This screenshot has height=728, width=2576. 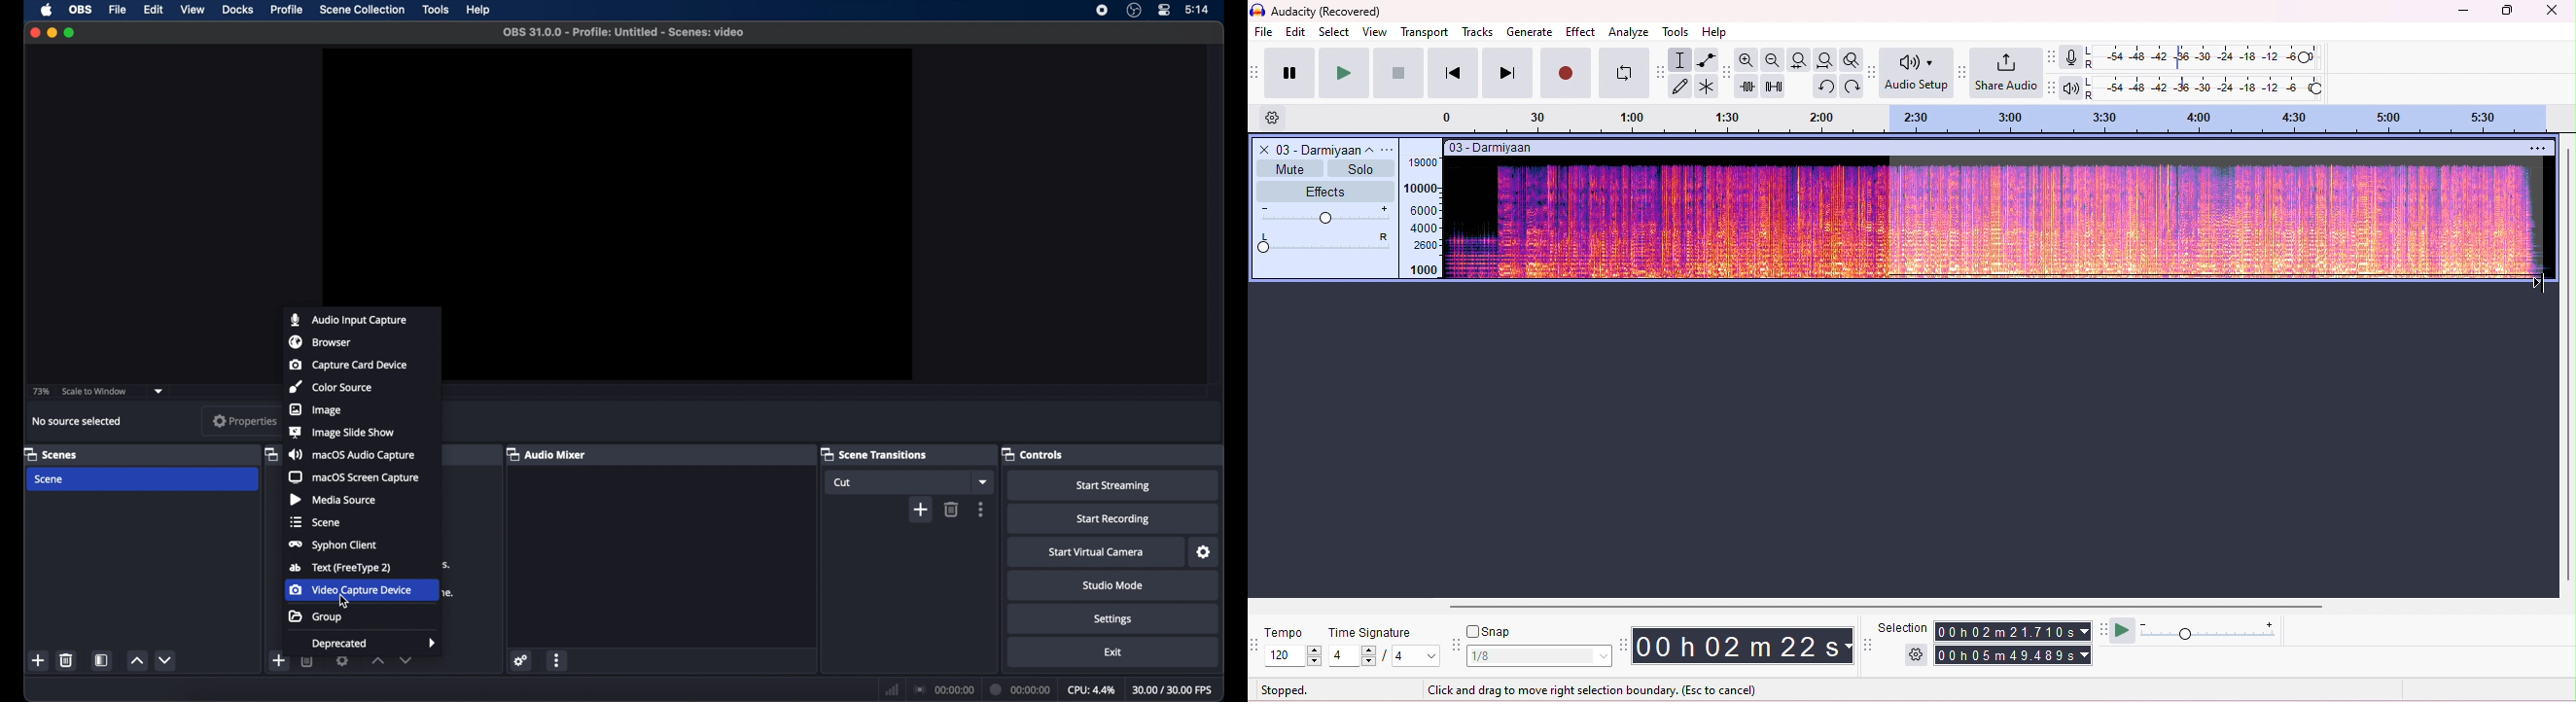 I want to click on docks, so click(x=239, y=10).